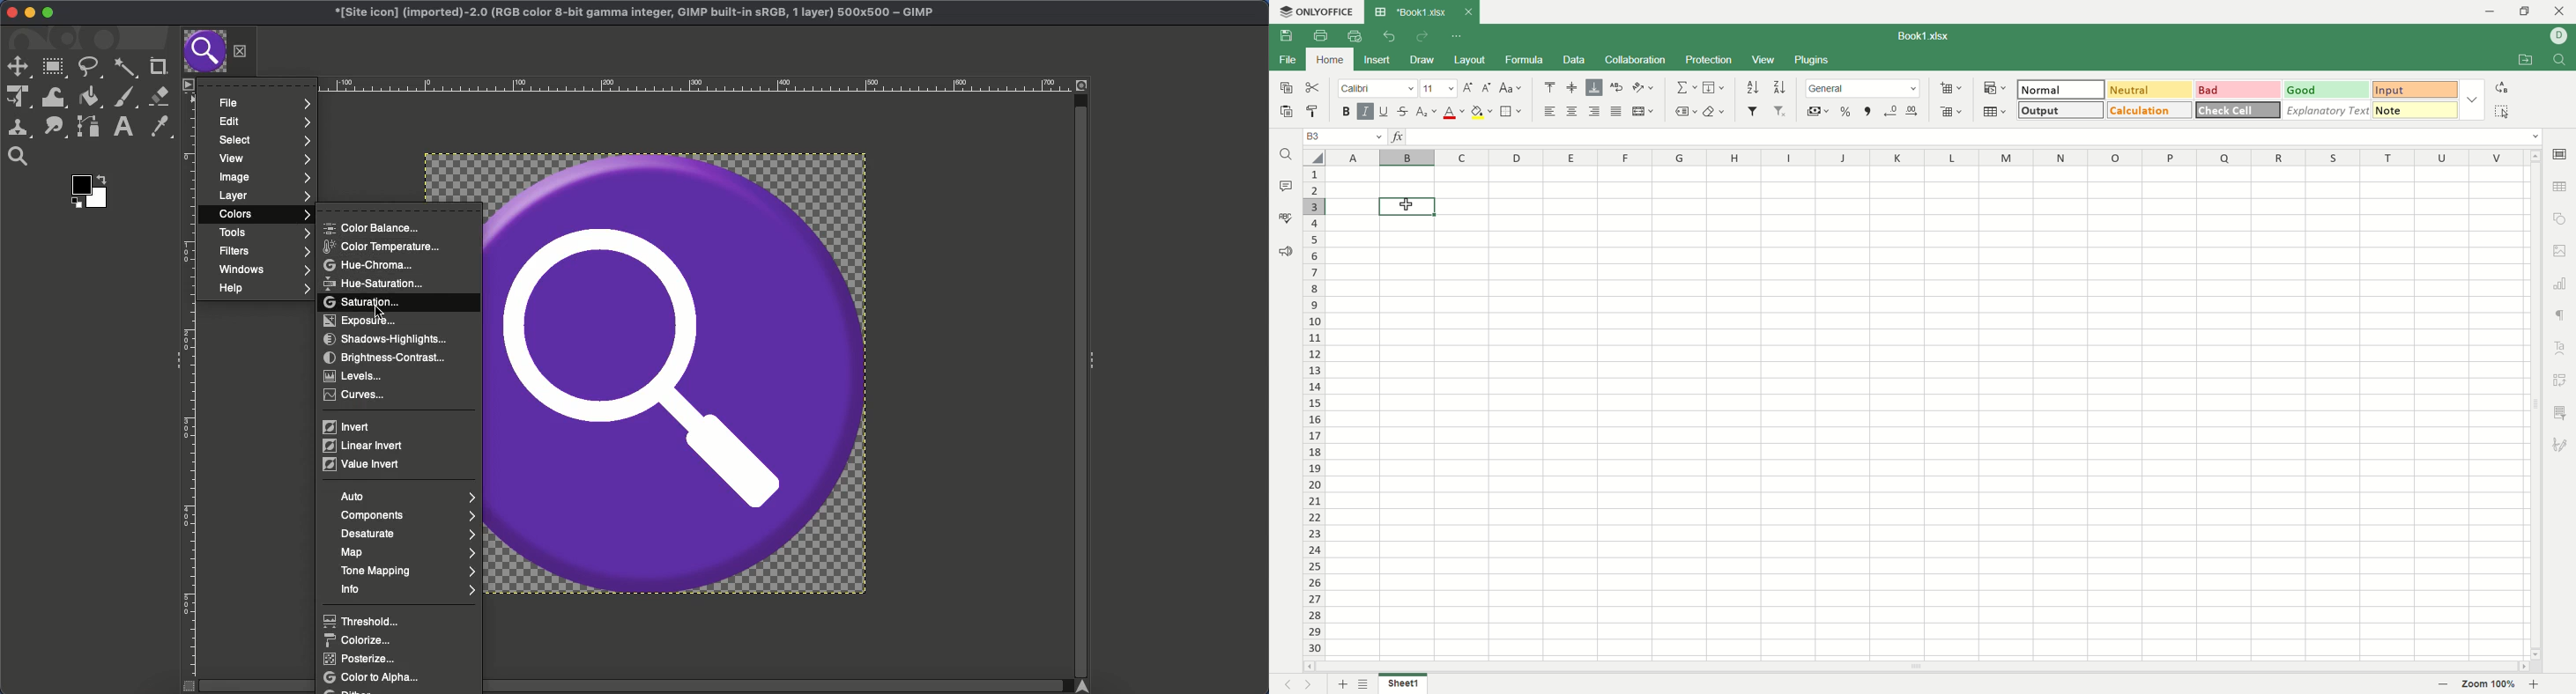  What do you see at coordinates (1286, 684) in the screenshot?
I see `Previous` at bounding box center [1286, 684].